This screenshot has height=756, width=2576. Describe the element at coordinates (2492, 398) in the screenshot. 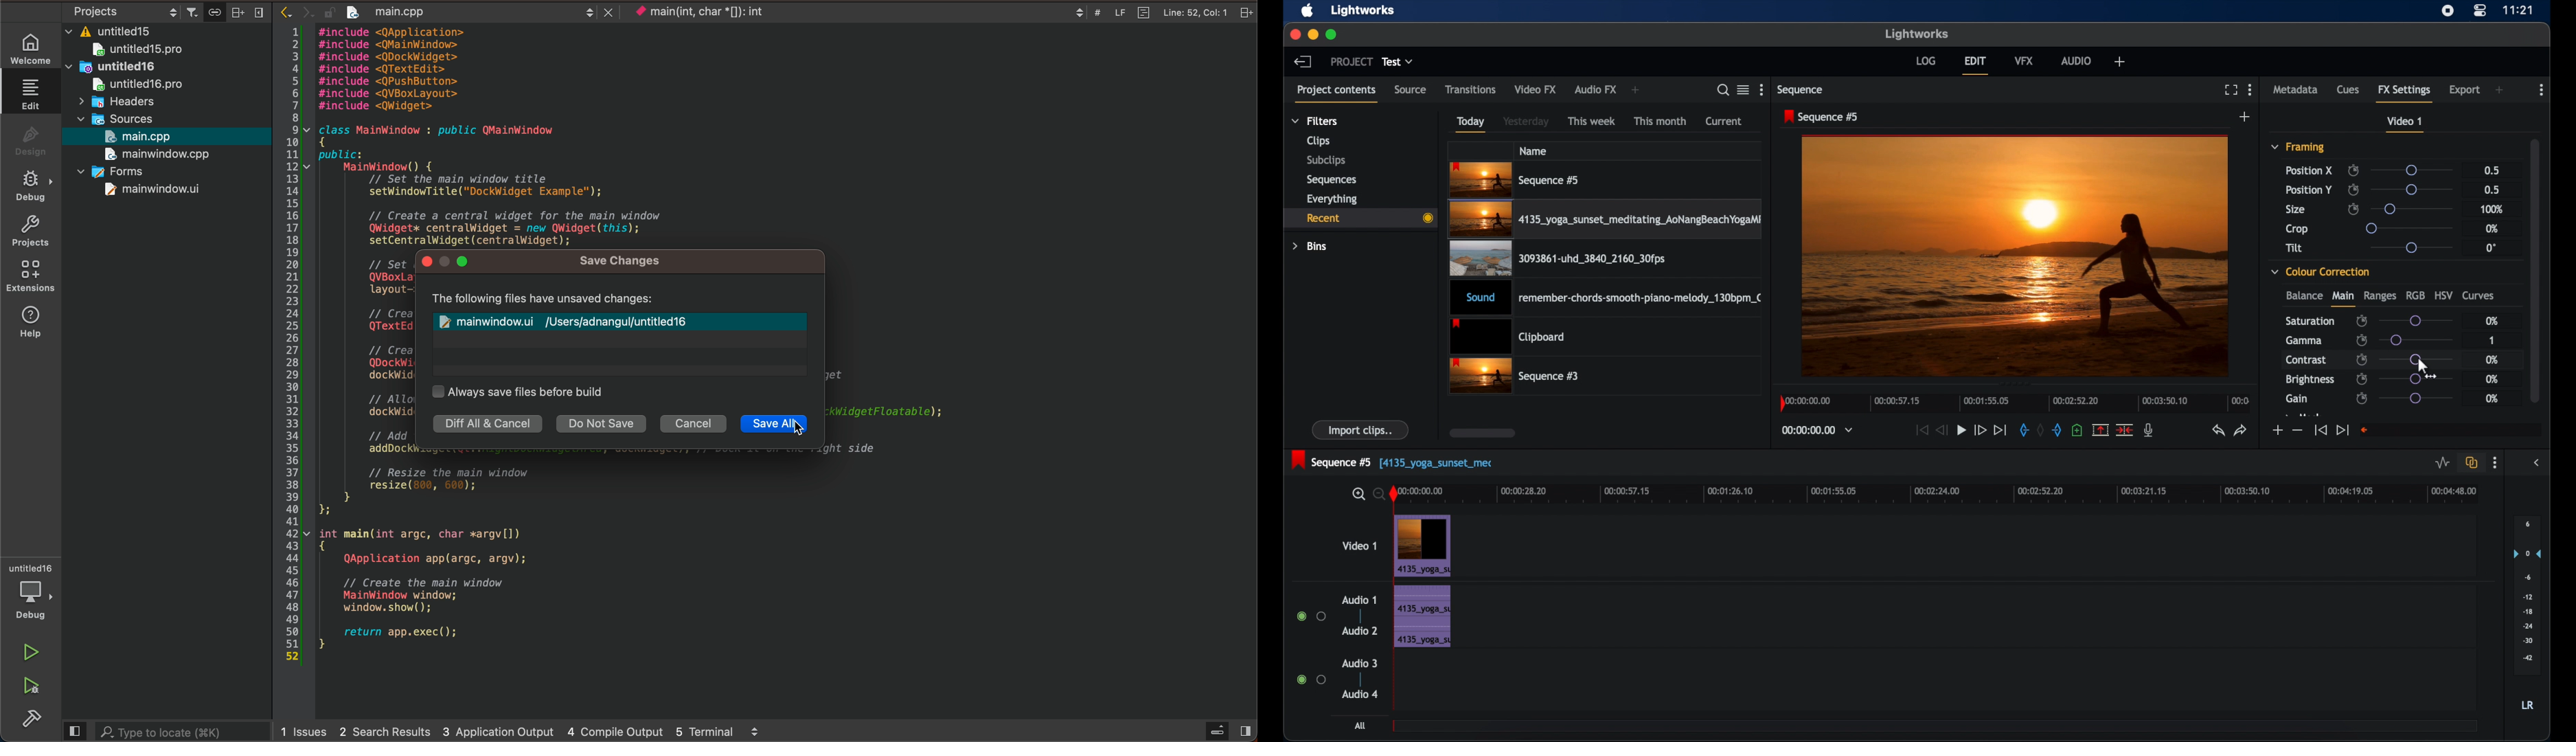

I see `0%` at that location.